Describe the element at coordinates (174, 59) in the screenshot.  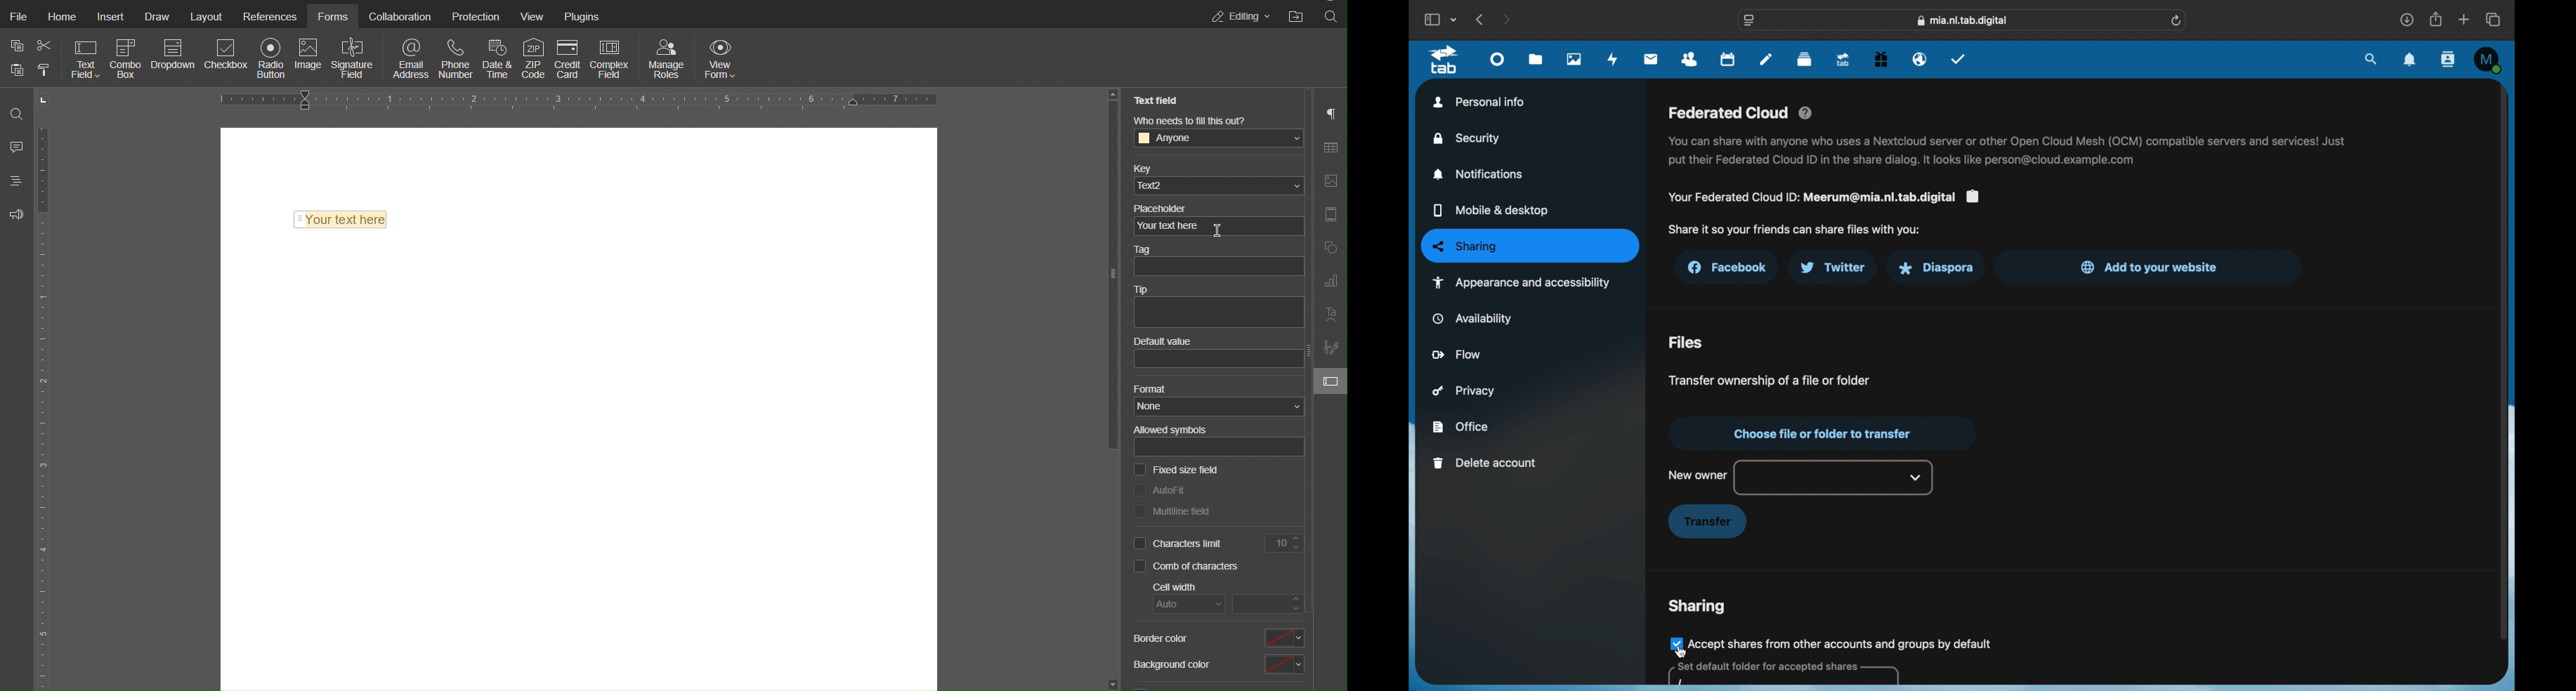
I see `Dropdown` at that location.